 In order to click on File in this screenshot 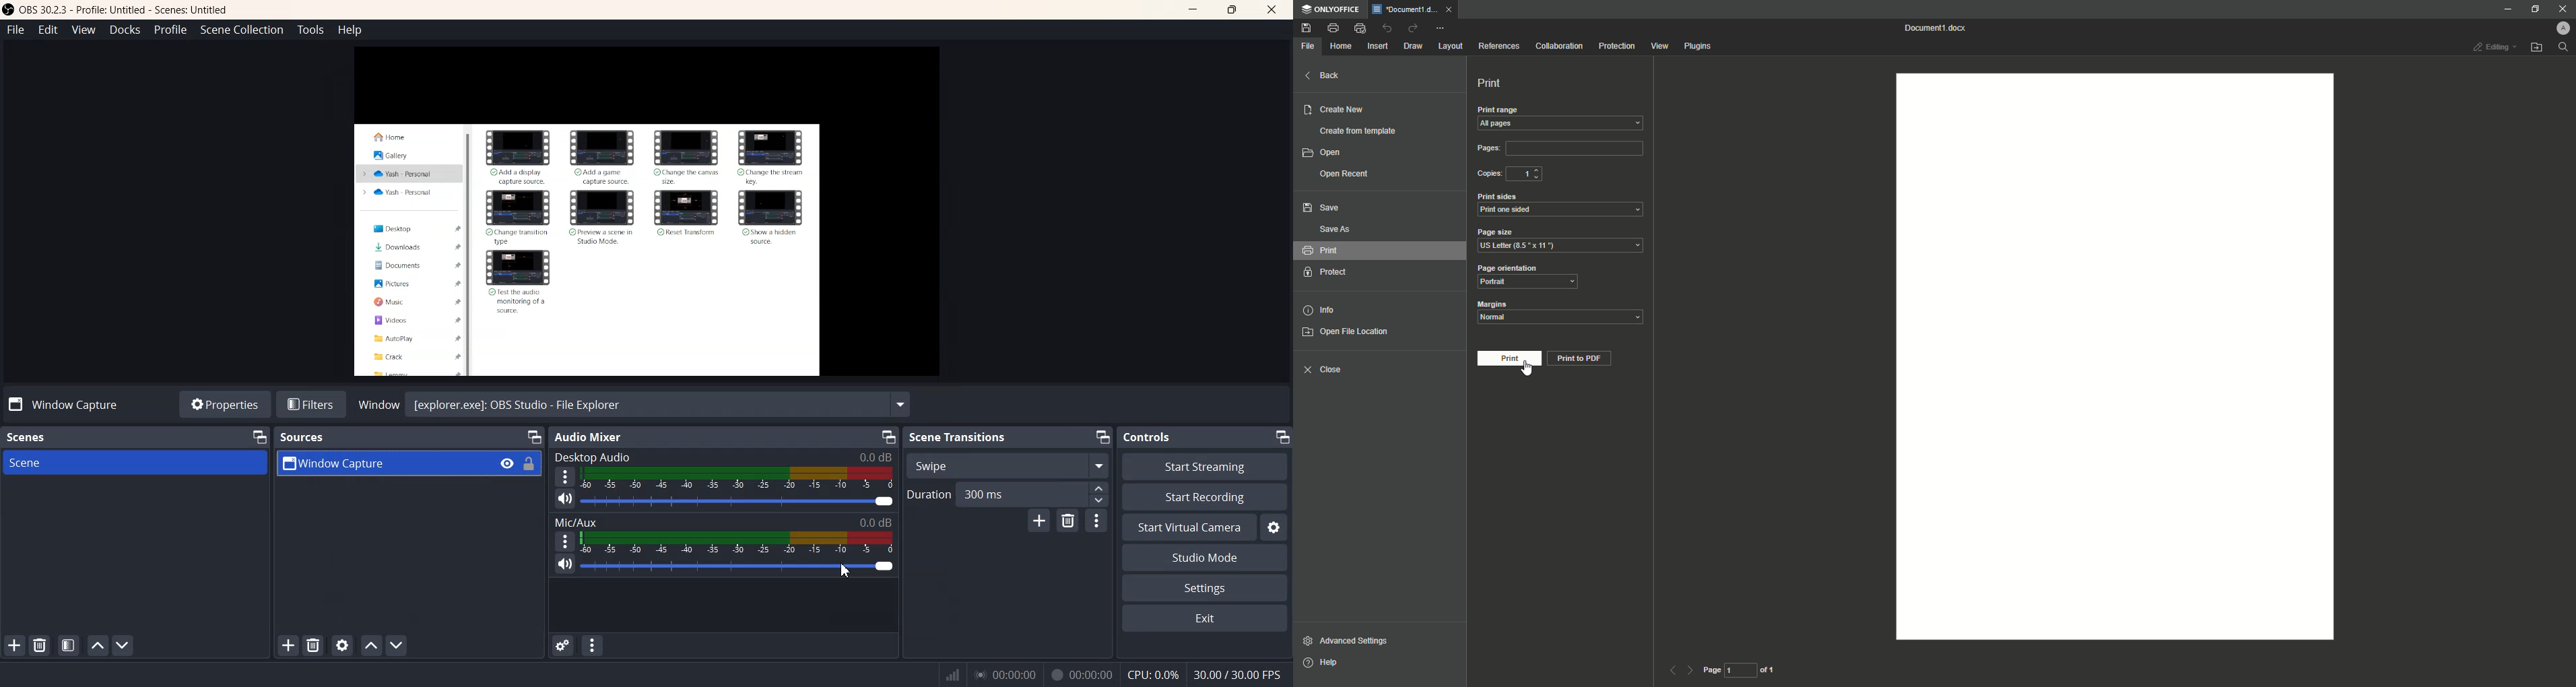, I will do `click(1310, 45)`.